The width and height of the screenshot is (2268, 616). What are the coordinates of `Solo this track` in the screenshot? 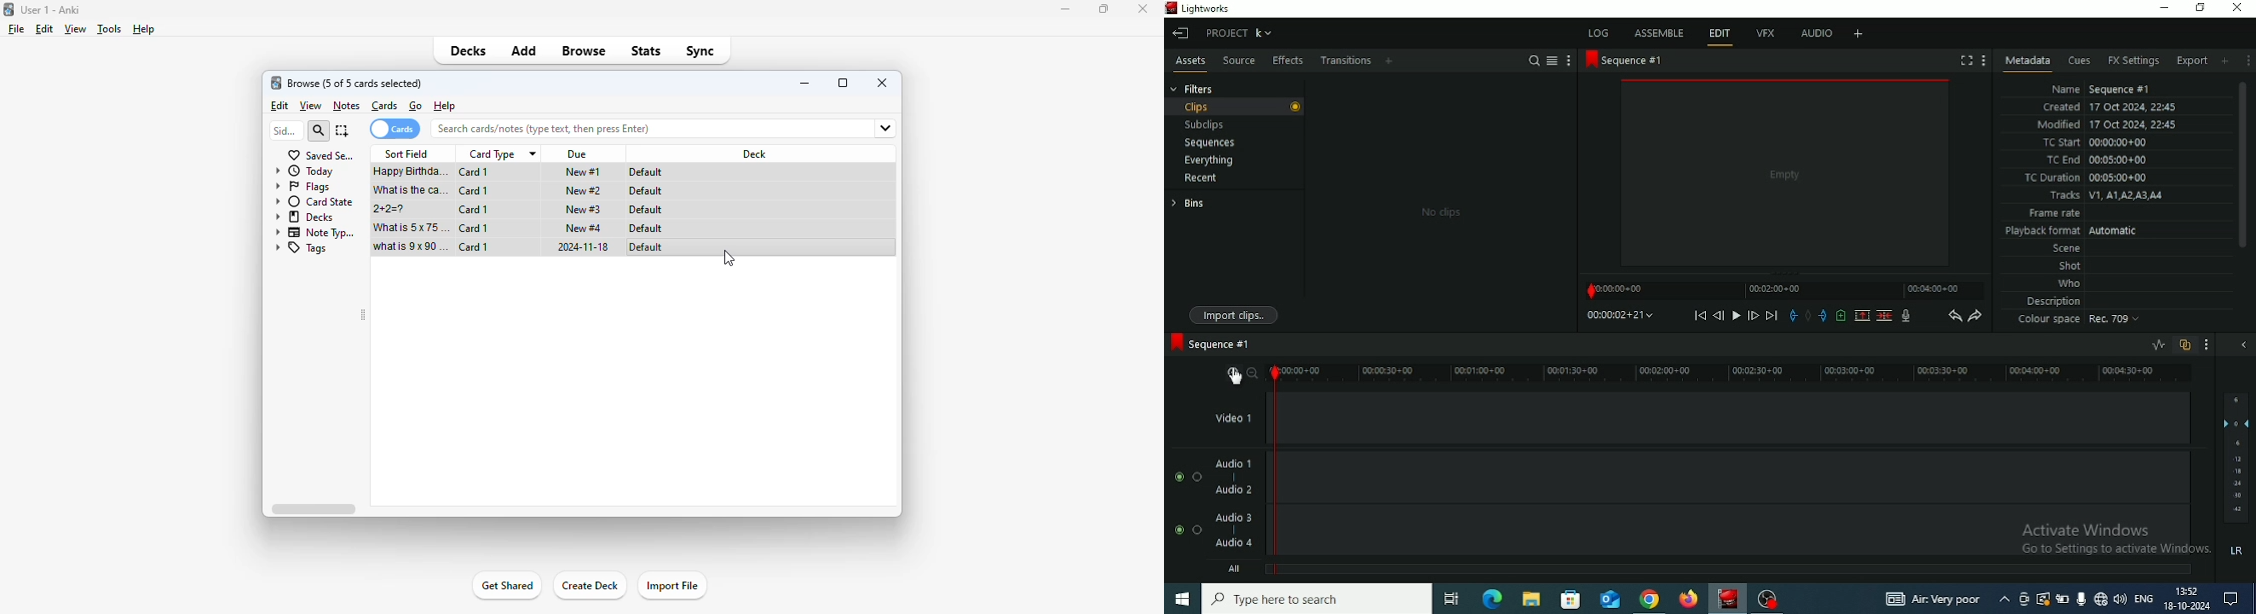 It's located at (1197, 529).